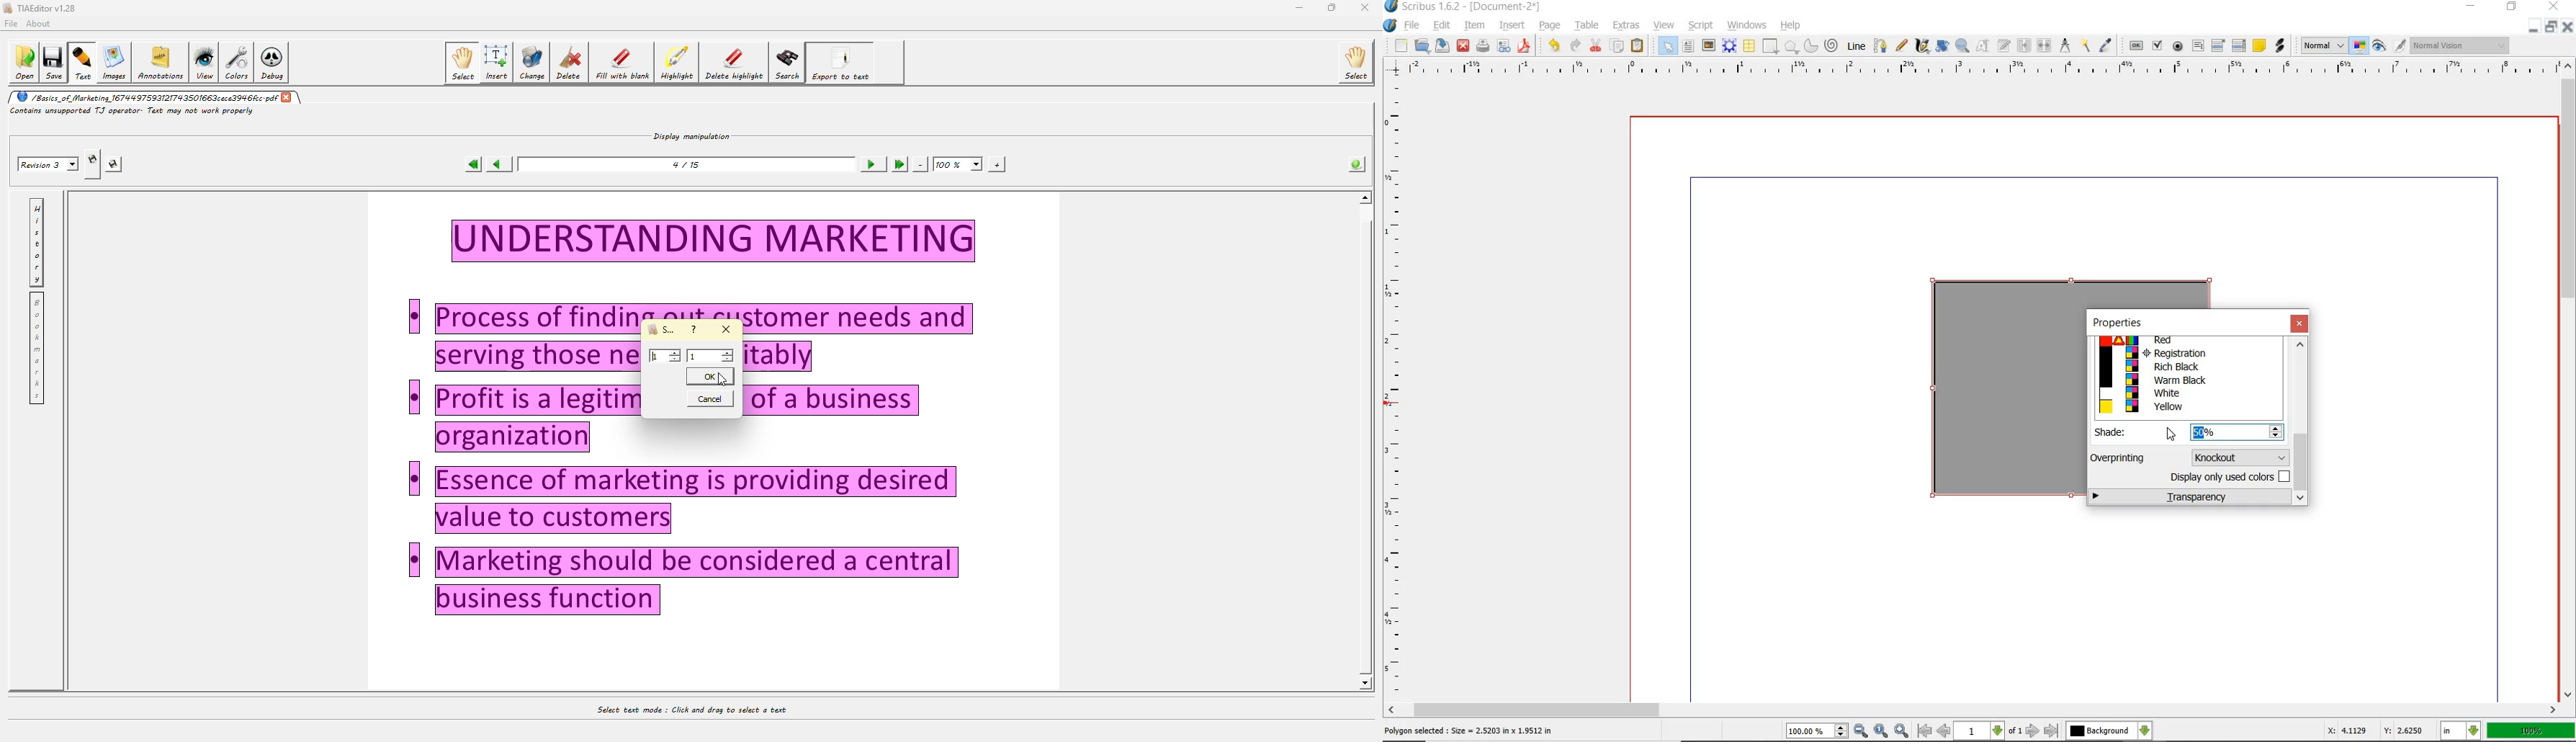  What do you see at coordinates (1810, 47) in the screenshot?
I see `arc` at bounding box center [1810, 47].